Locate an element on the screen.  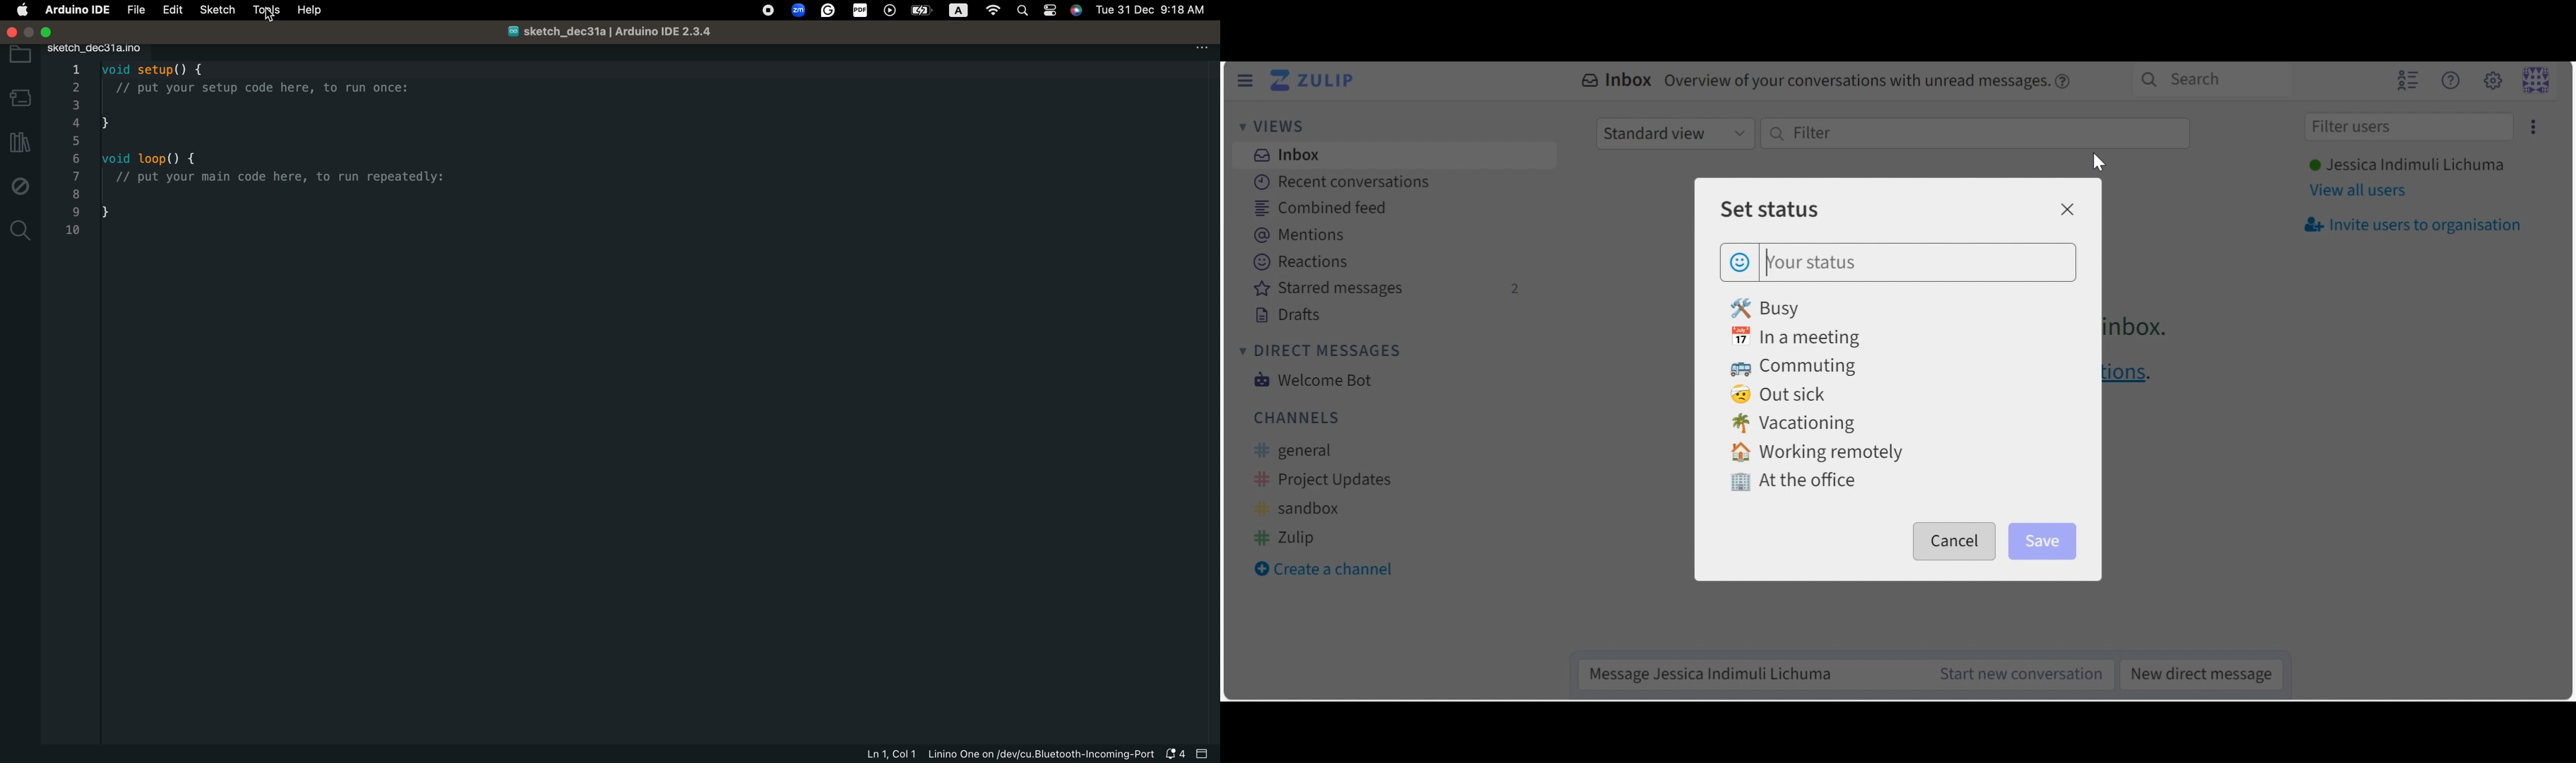
Start a conversation is located at coordinates (2015, 674).